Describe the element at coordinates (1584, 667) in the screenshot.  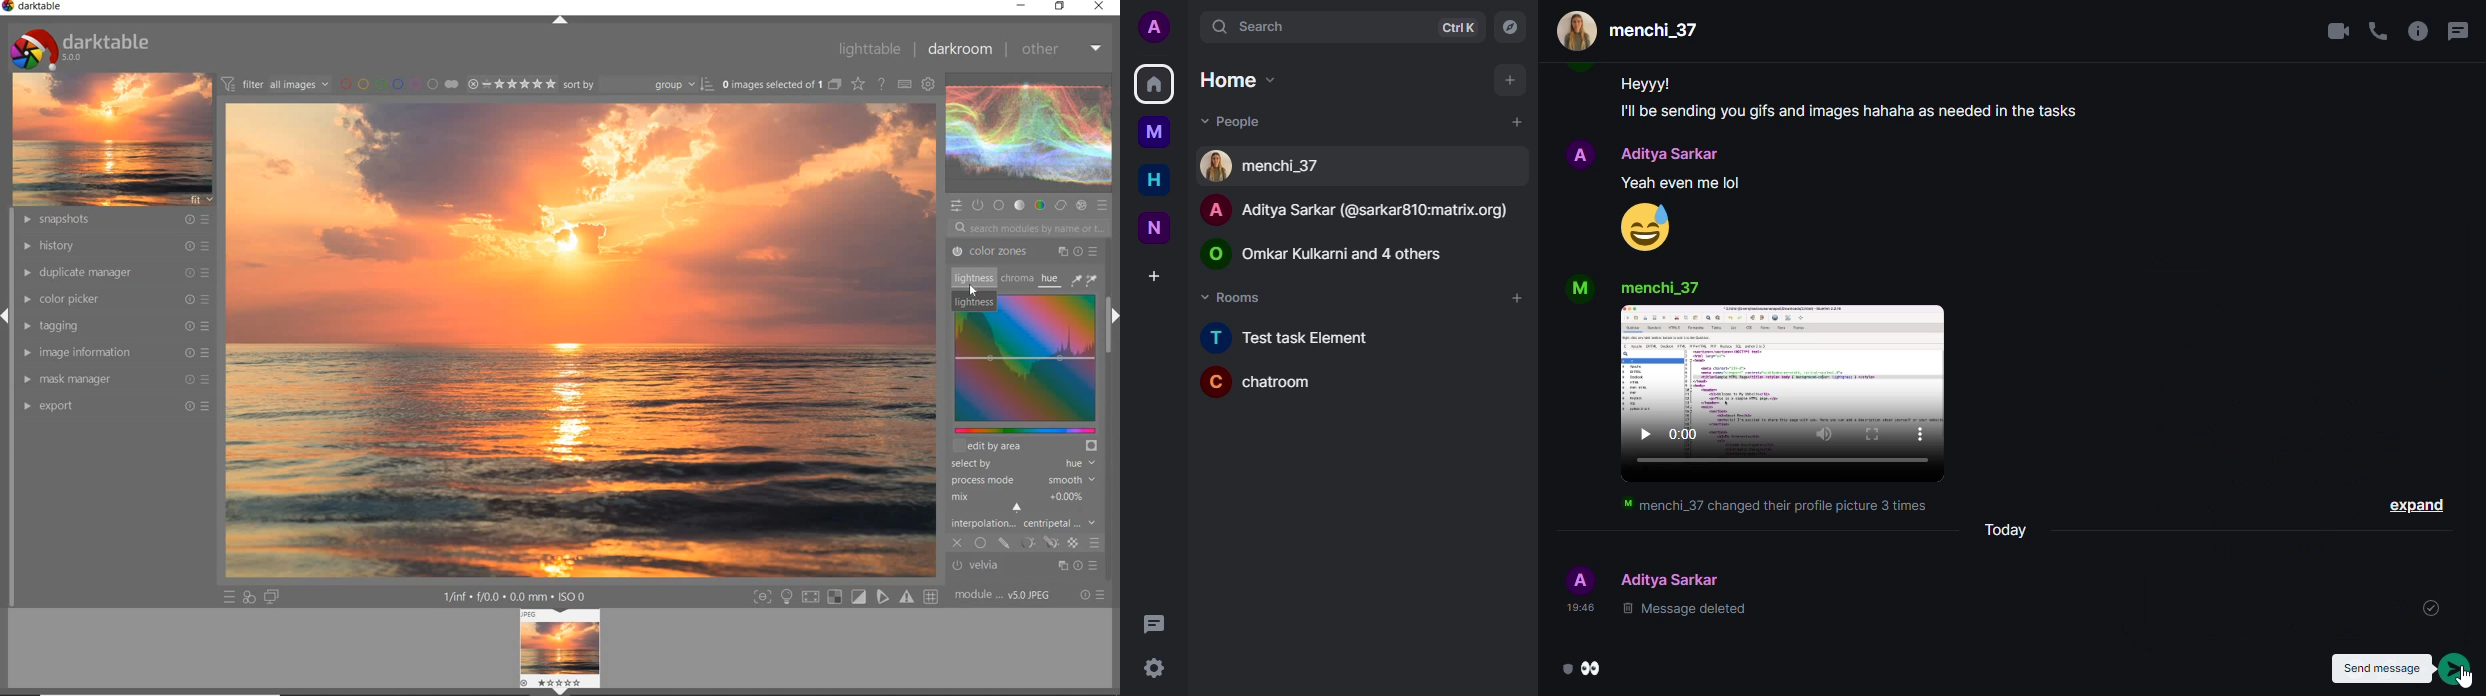
I see `emoji insert` at that location.